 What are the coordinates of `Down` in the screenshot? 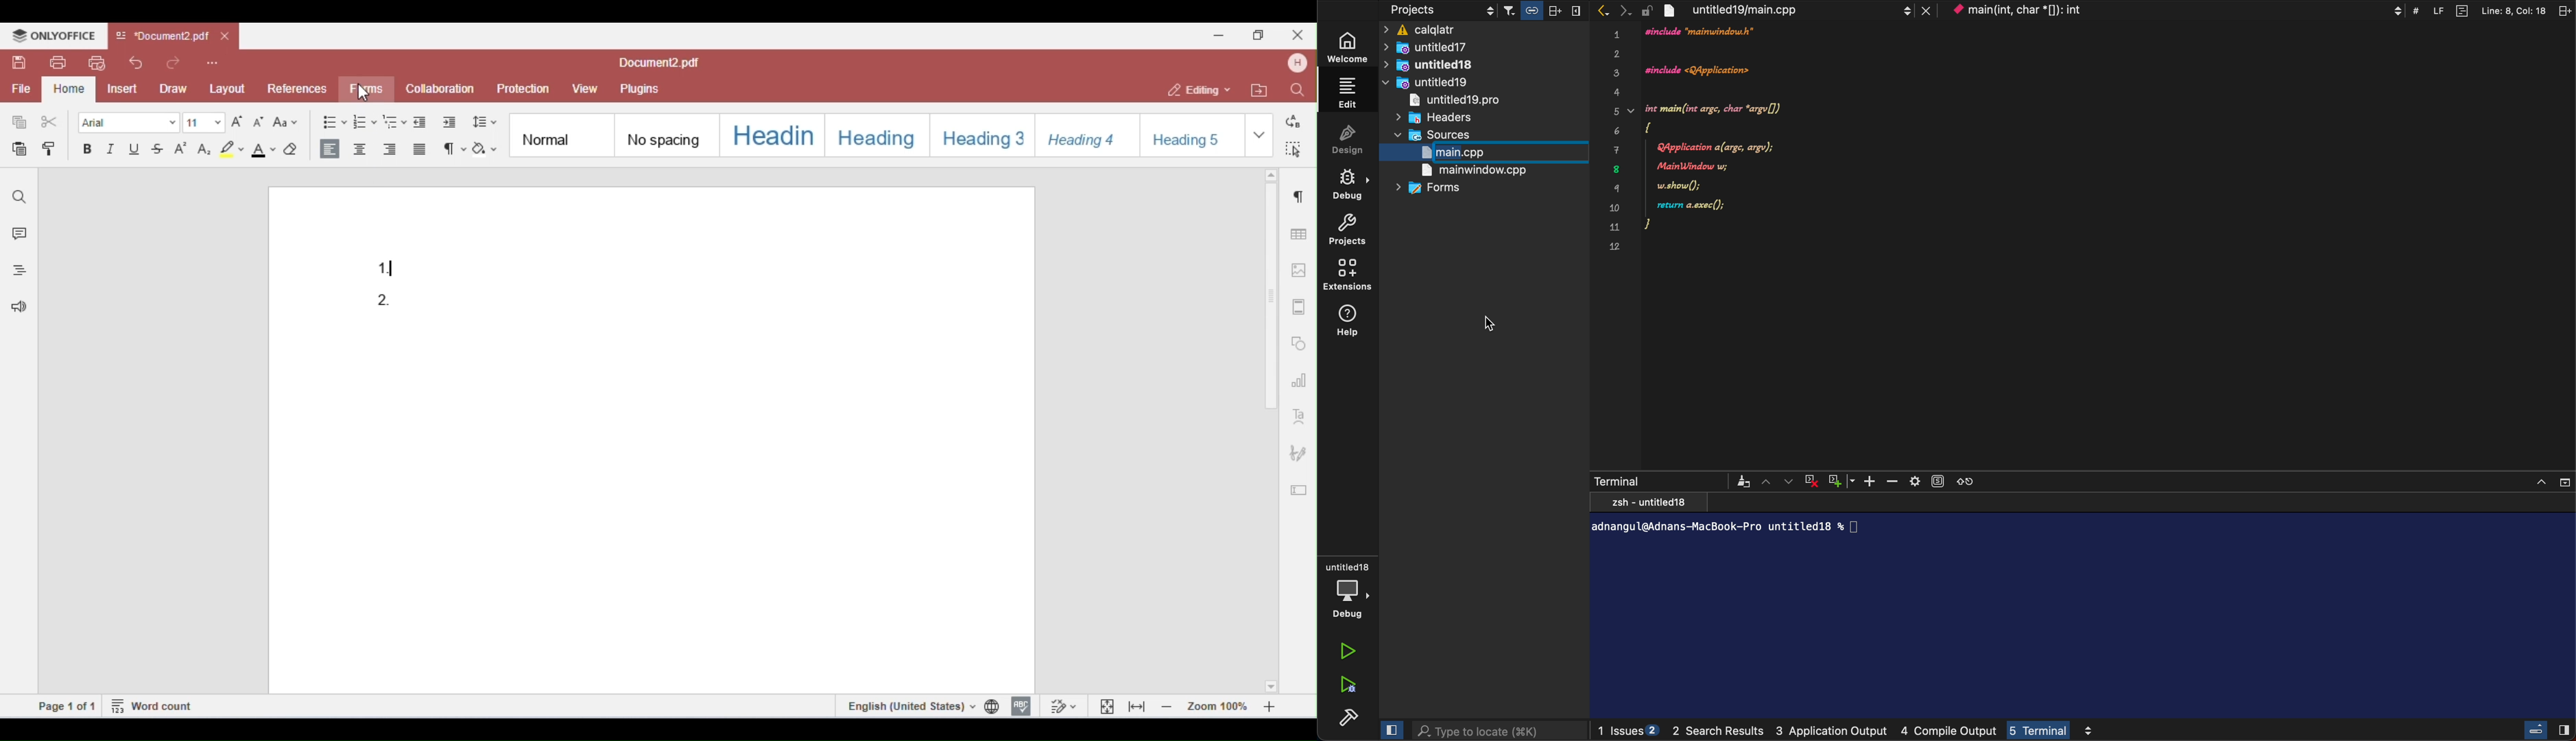 It's located at (1790, 480).